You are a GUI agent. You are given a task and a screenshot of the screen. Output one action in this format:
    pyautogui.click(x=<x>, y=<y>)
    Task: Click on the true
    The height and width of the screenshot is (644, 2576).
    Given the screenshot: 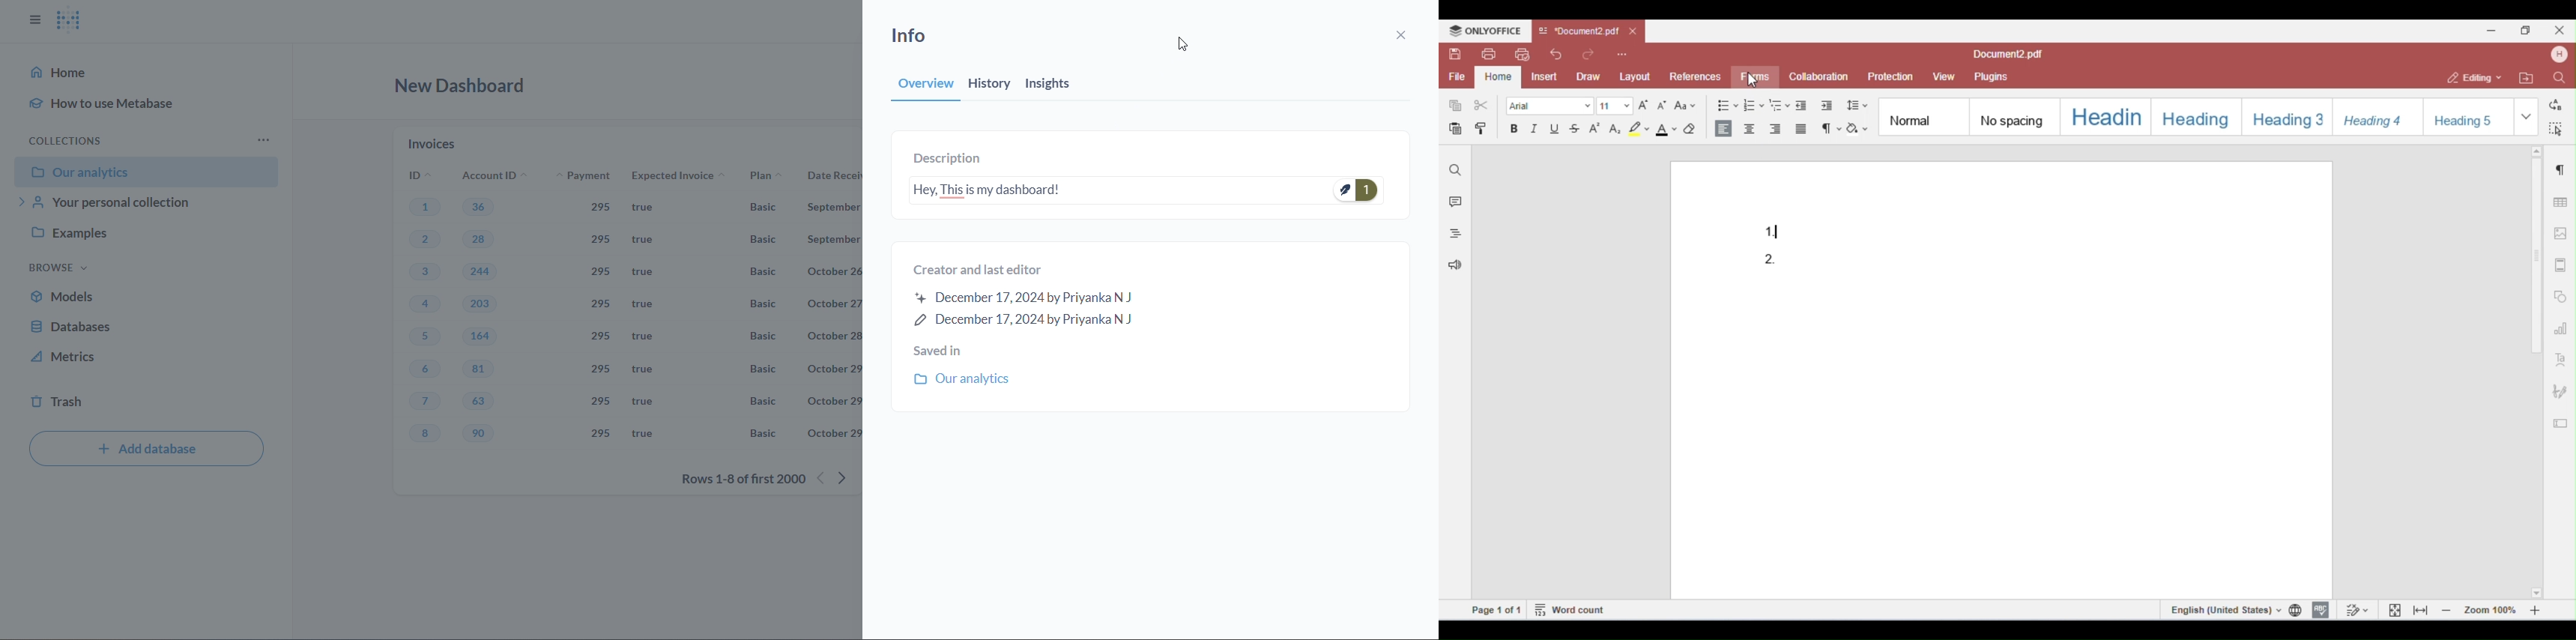 What is the action you would take?
    pyautogui.click(x=645, y=337)
    